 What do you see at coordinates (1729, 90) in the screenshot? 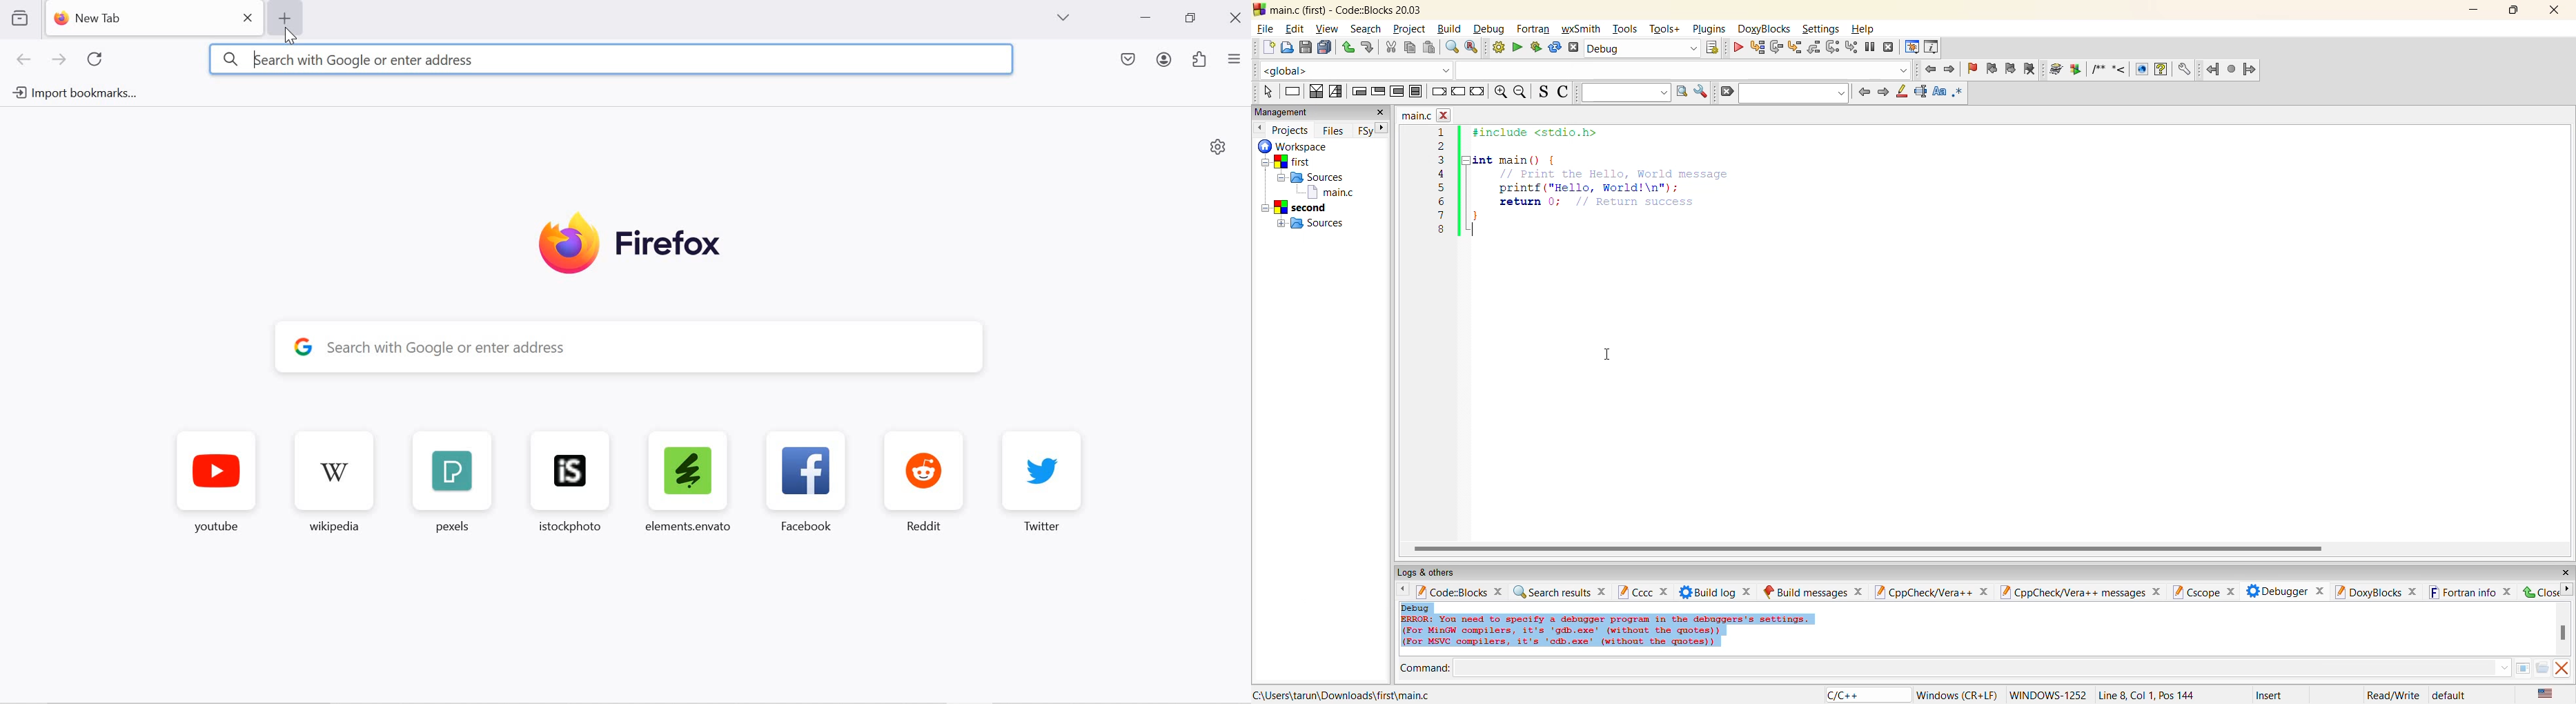
I see `clear` at bounding box center [1729, 90].